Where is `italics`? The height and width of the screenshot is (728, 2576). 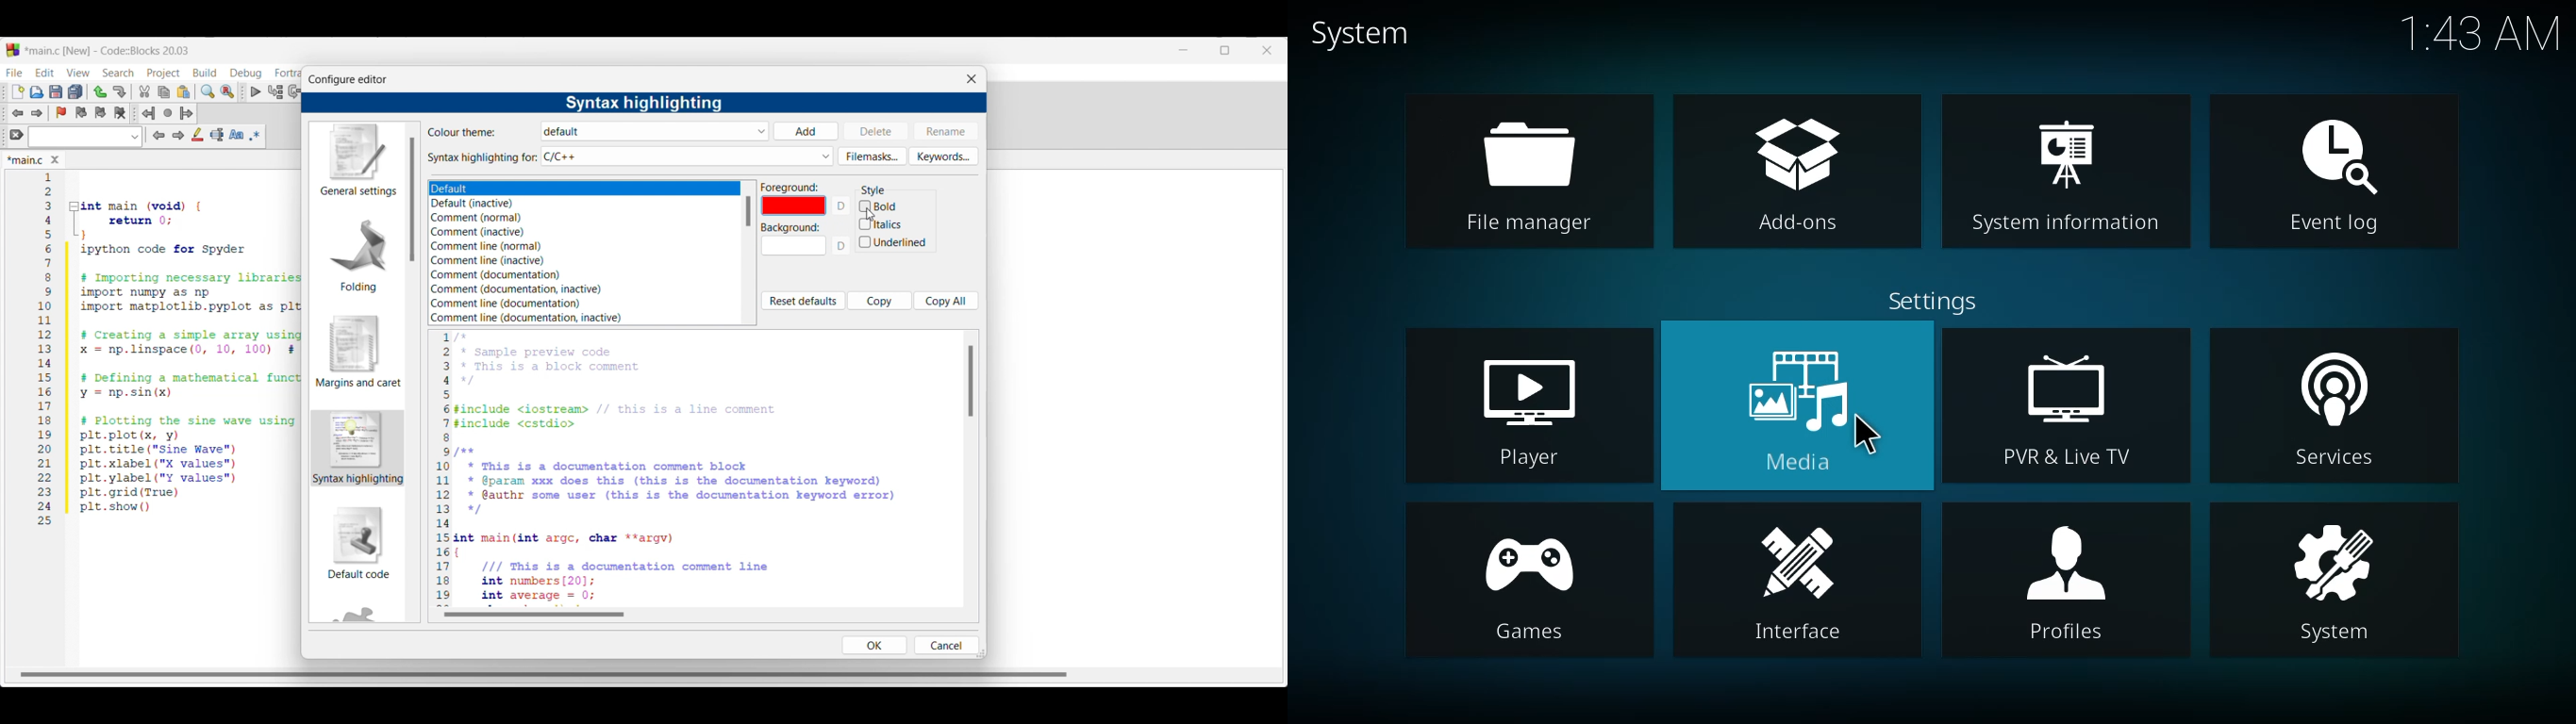 italics is located at coordinates (881, 223).